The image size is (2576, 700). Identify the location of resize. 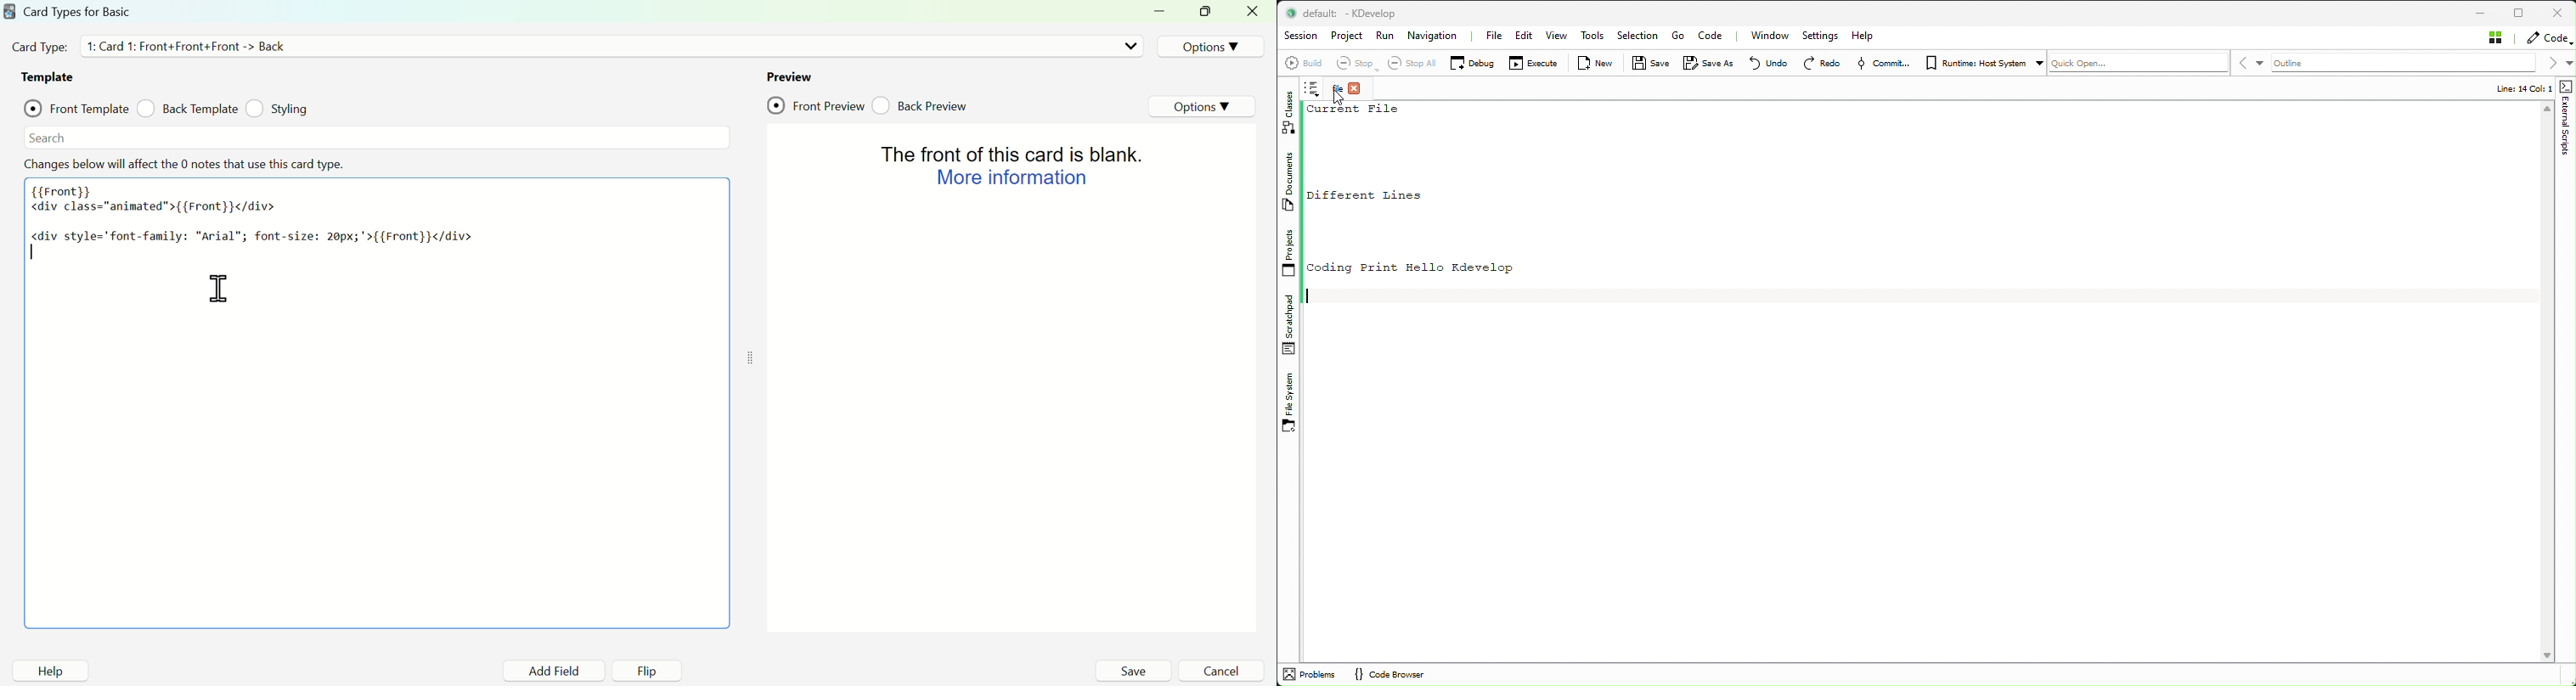
(1208, 13).